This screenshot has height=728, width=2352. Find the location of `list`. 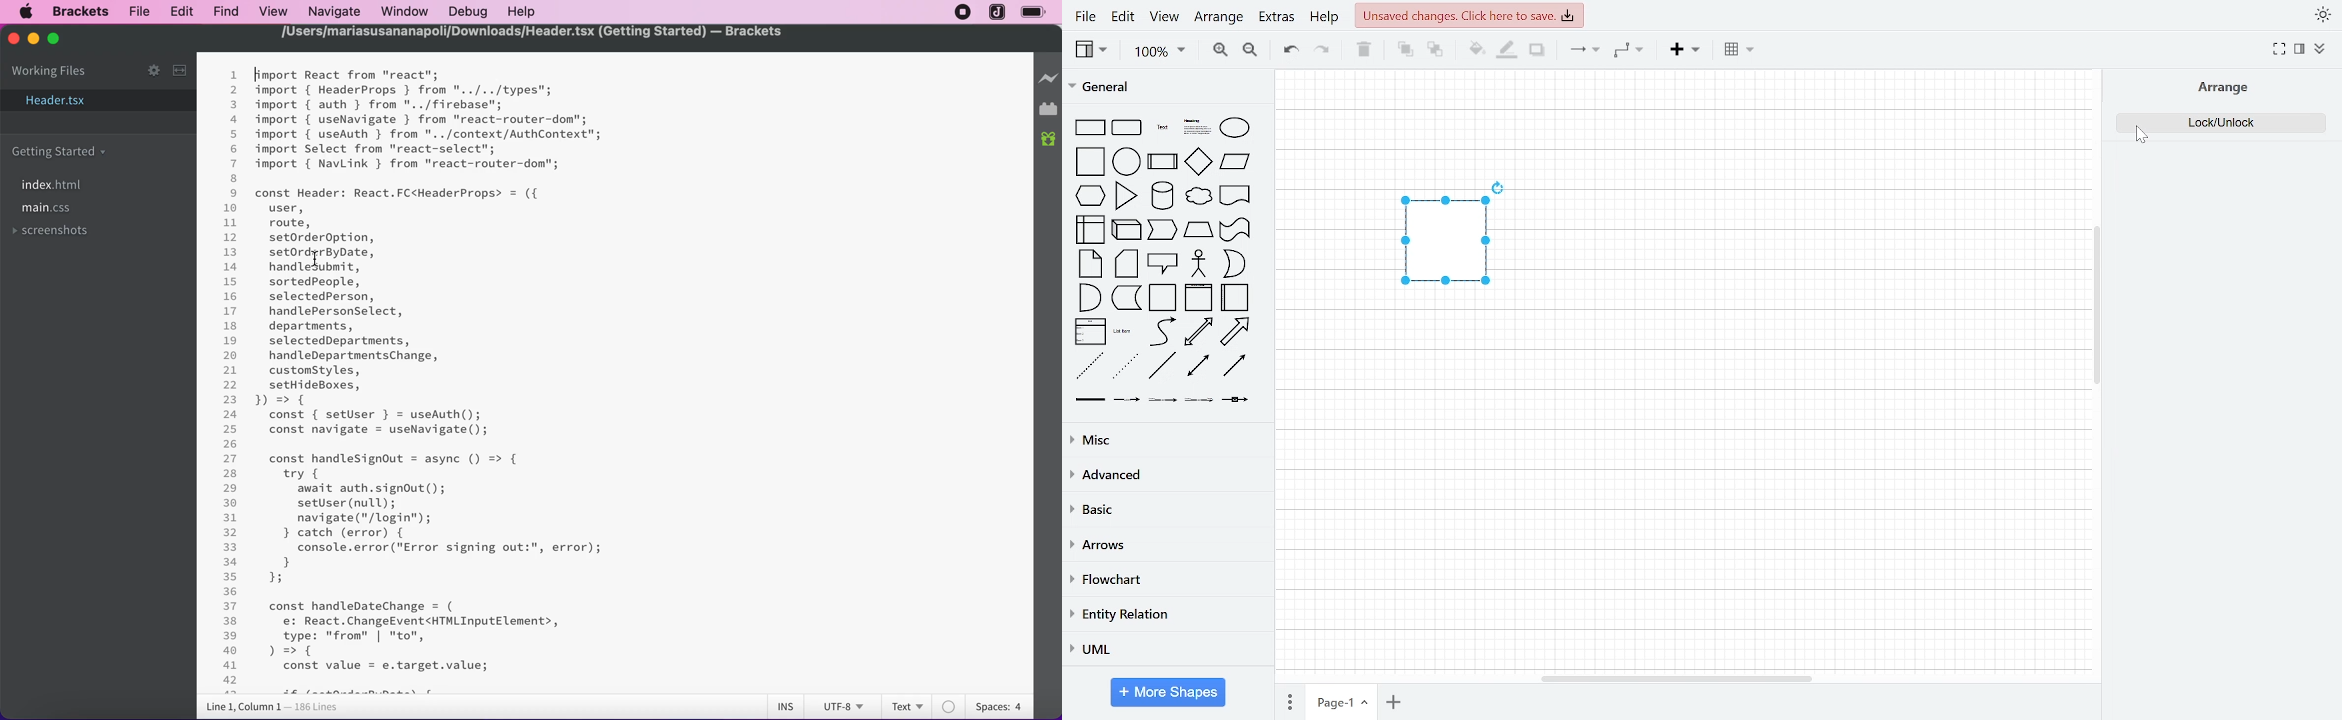

list is located at coordinates (1089, 332).